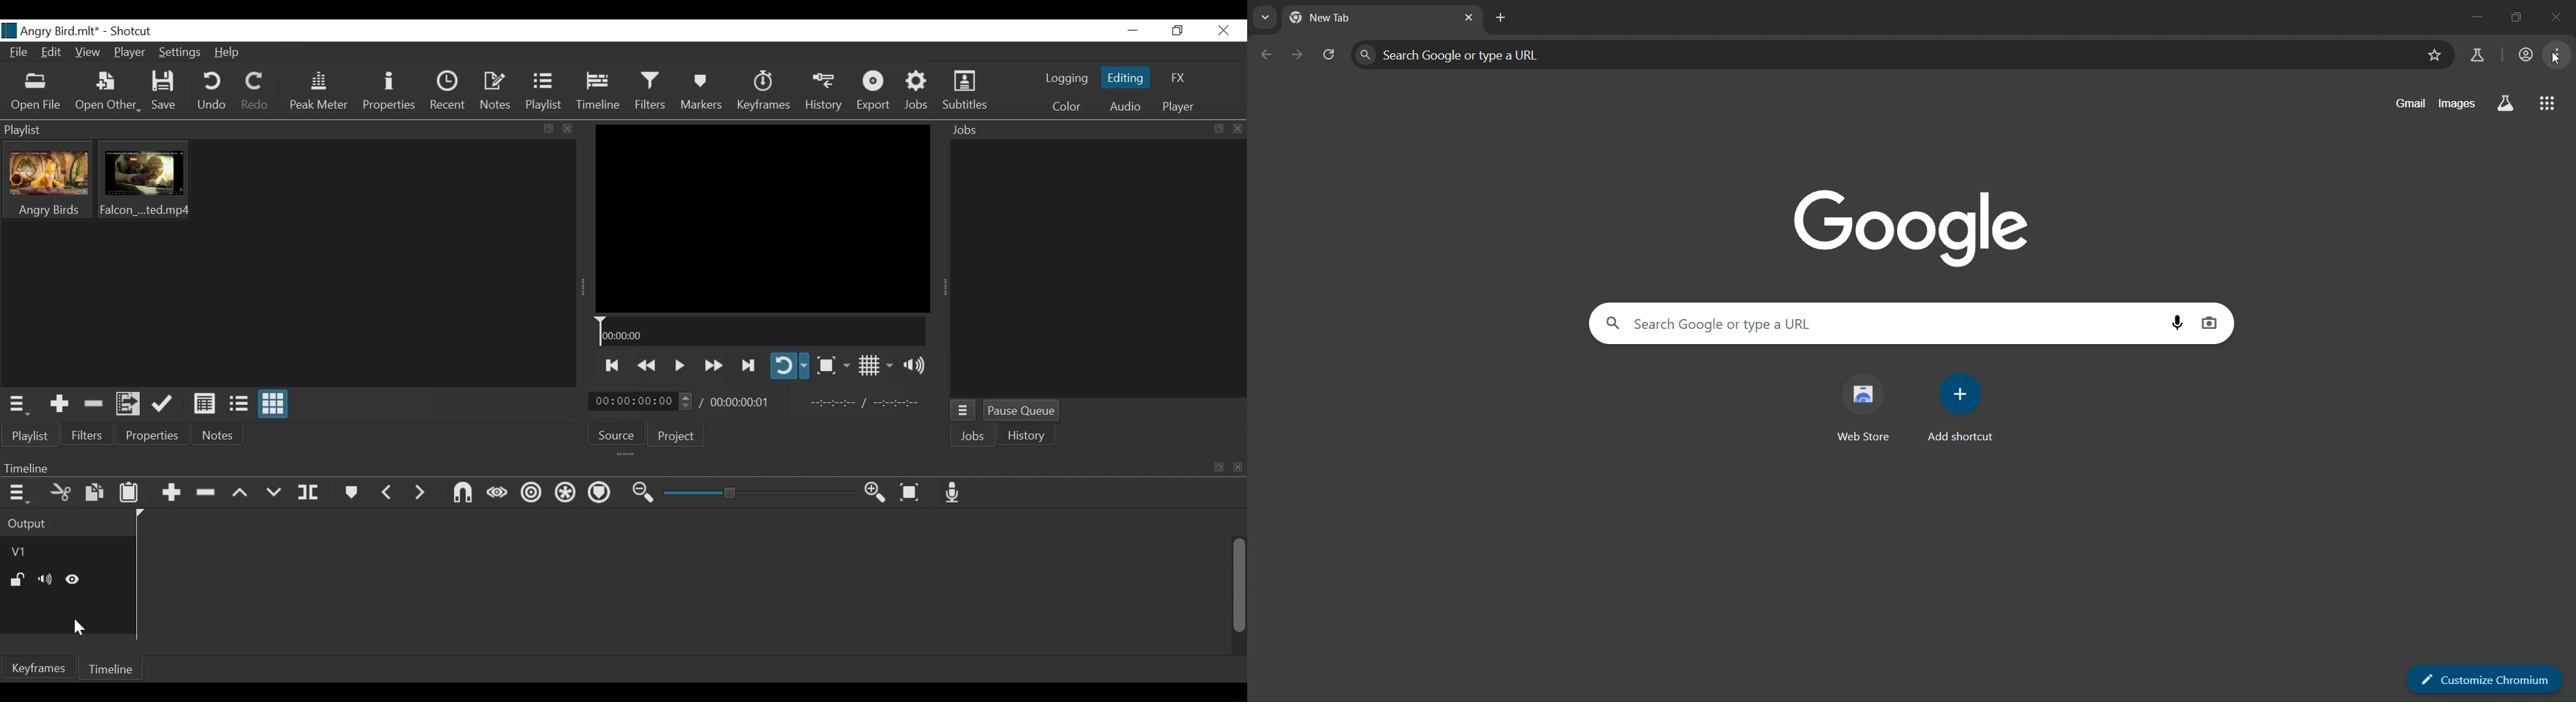  What do you see at coordinates (681, 366) in the screenshot?
I see `Toggle play or pause` at bounding box center [681, 366].